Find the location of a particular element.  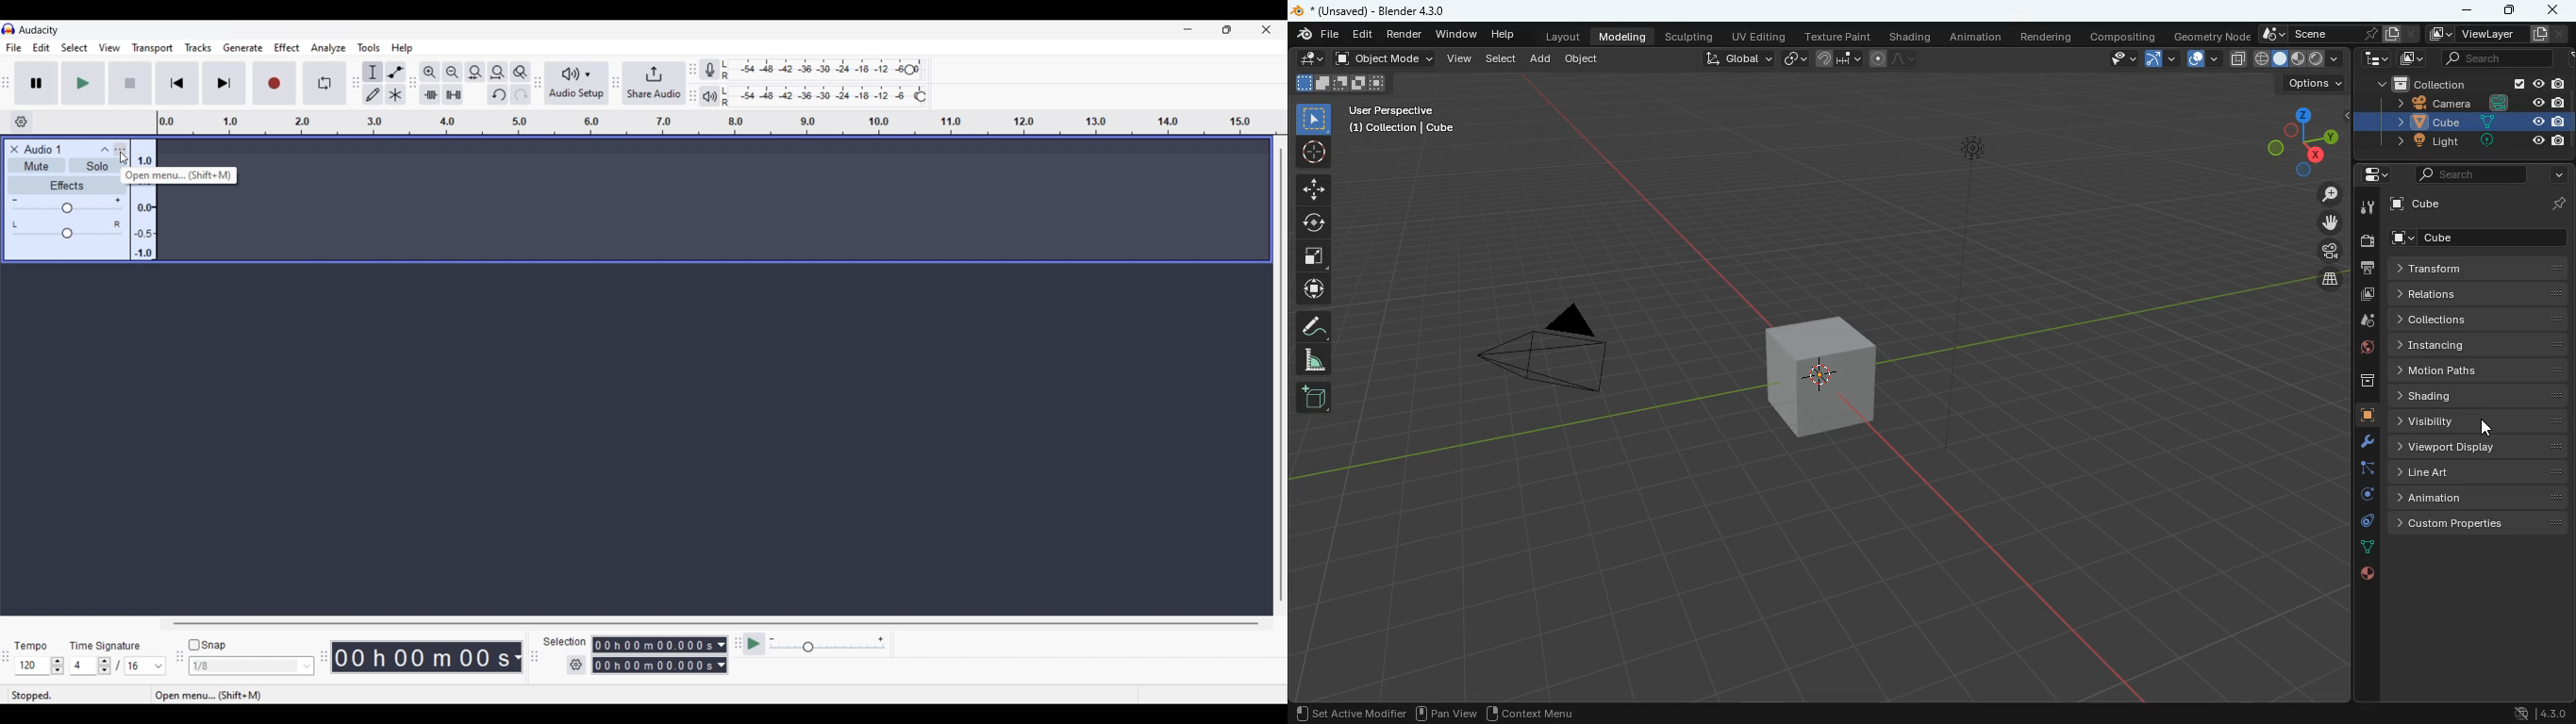

Description of selected icon is located at coordinates (183, 175).